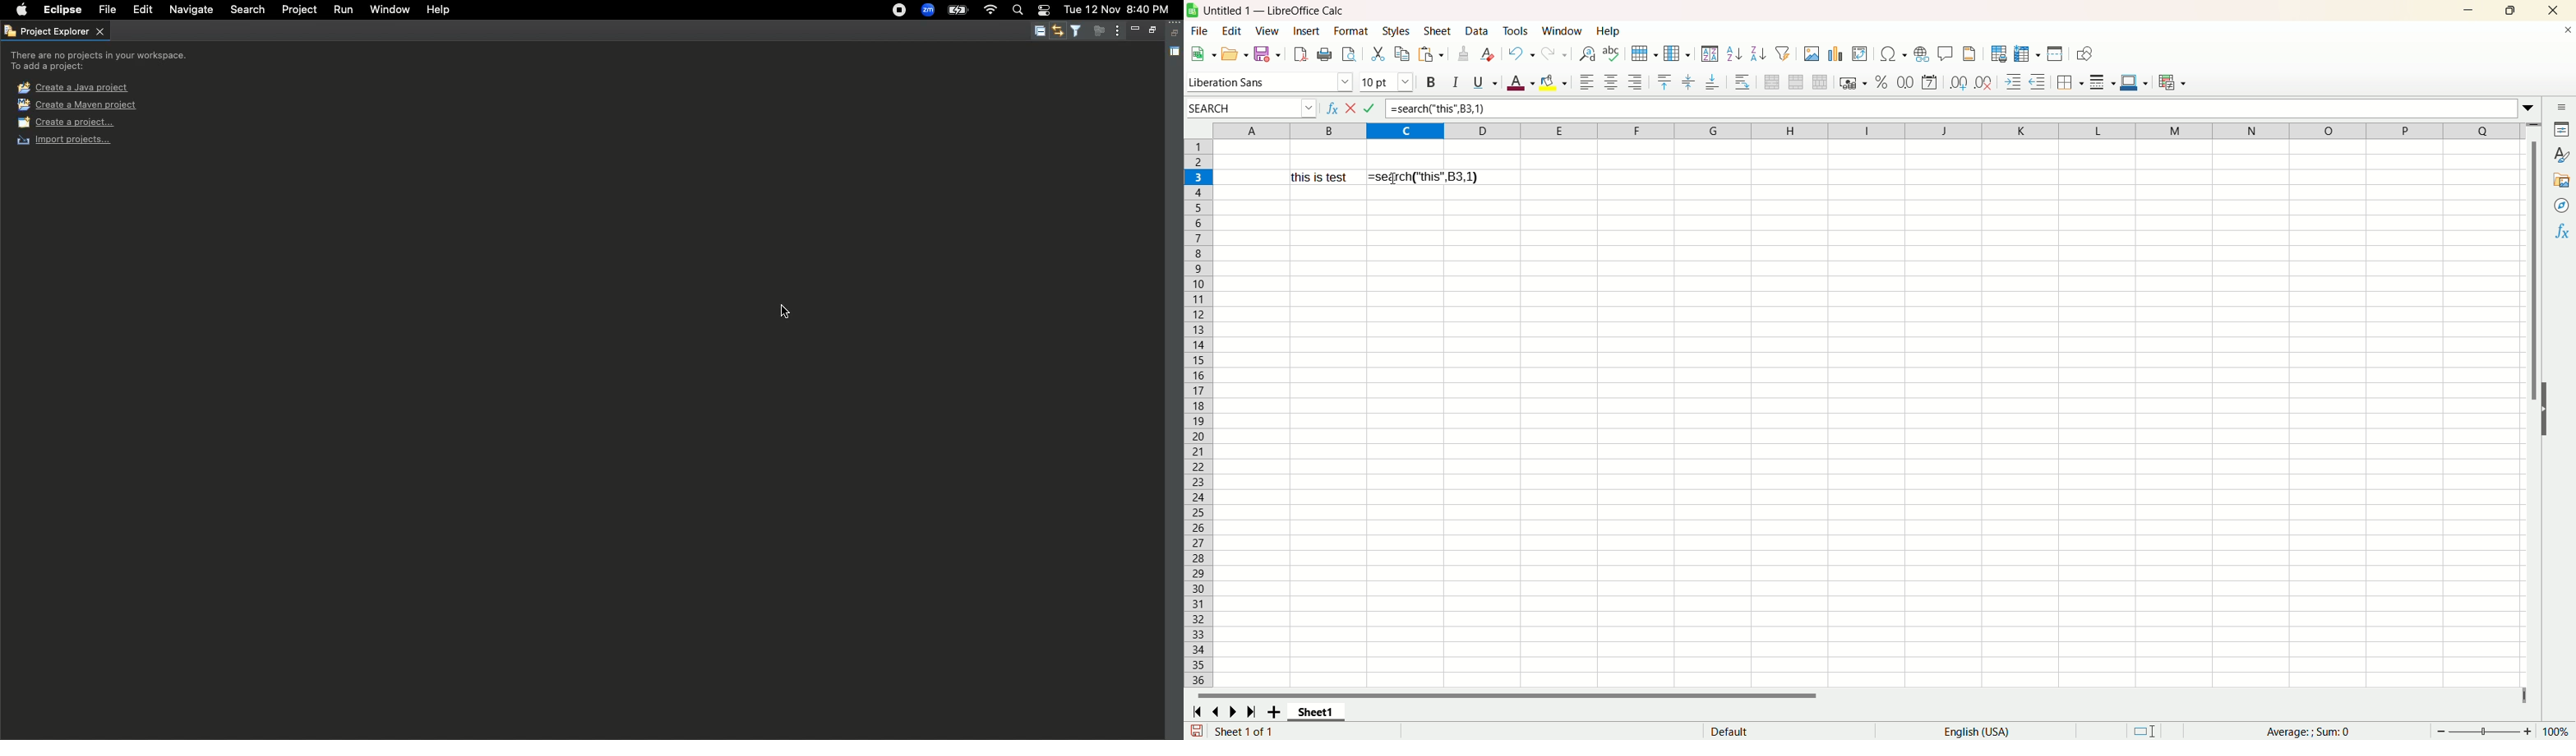  What do you see at coordinates (1218, 712) in the screenshot?
I see `previous sheet` at bounding box center [1218, 712].